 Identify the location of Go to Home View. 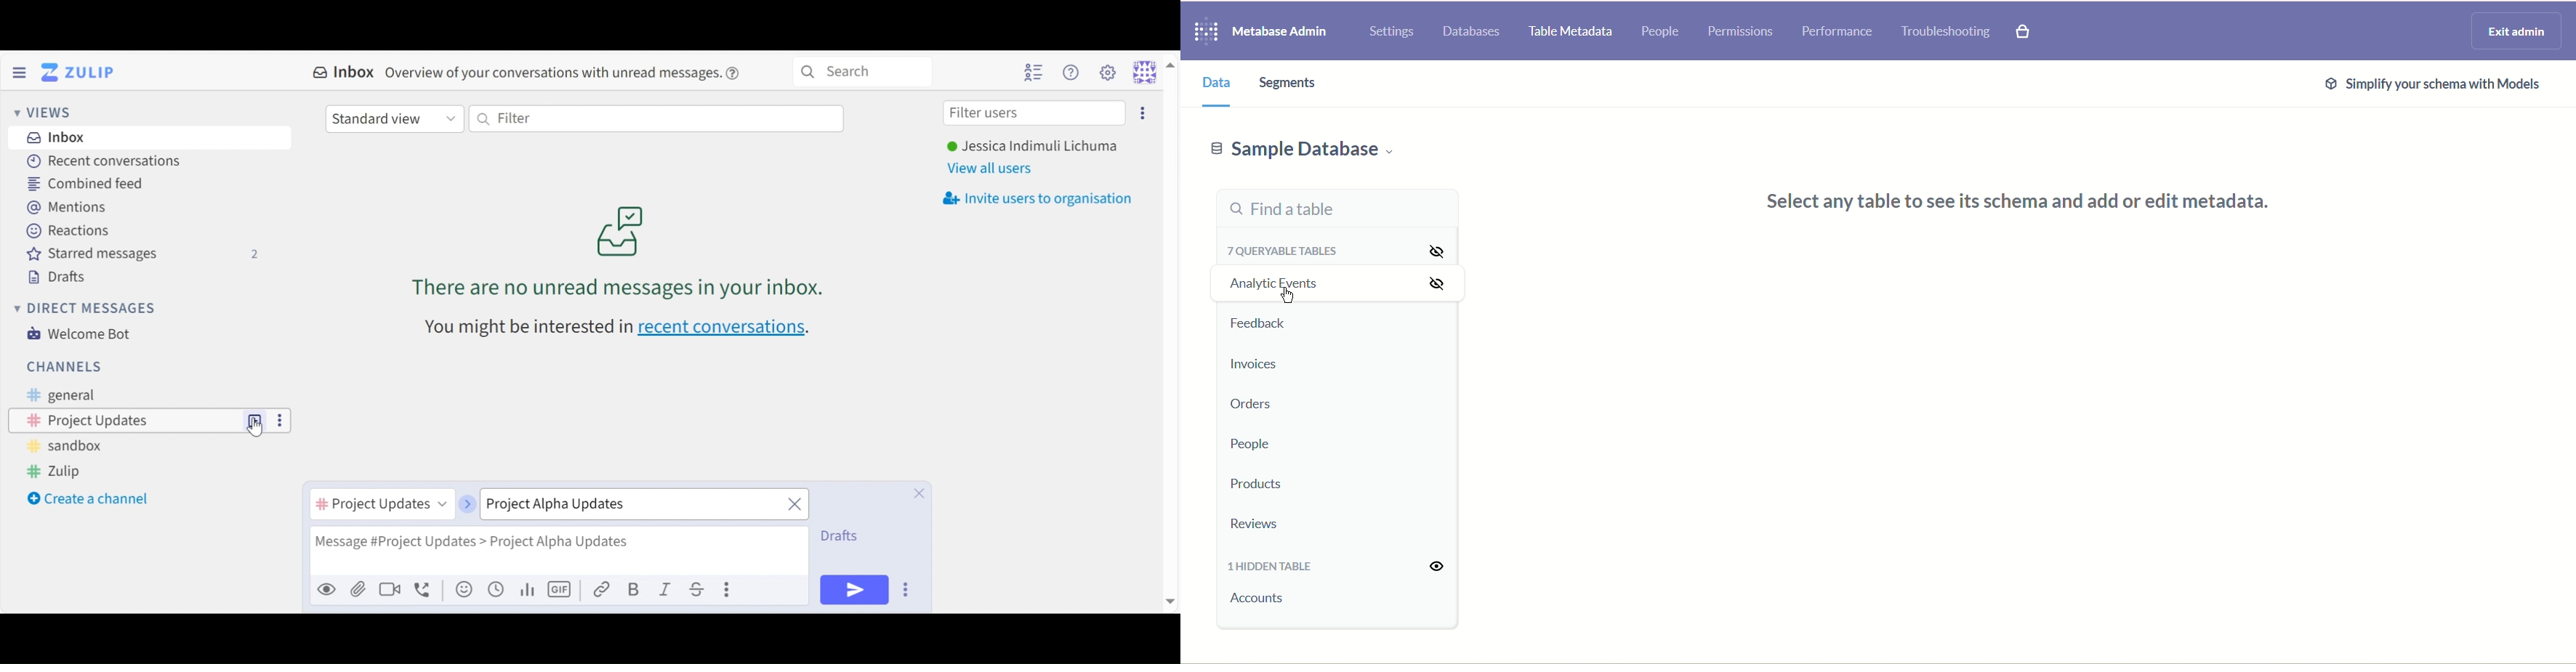
(81, 73).